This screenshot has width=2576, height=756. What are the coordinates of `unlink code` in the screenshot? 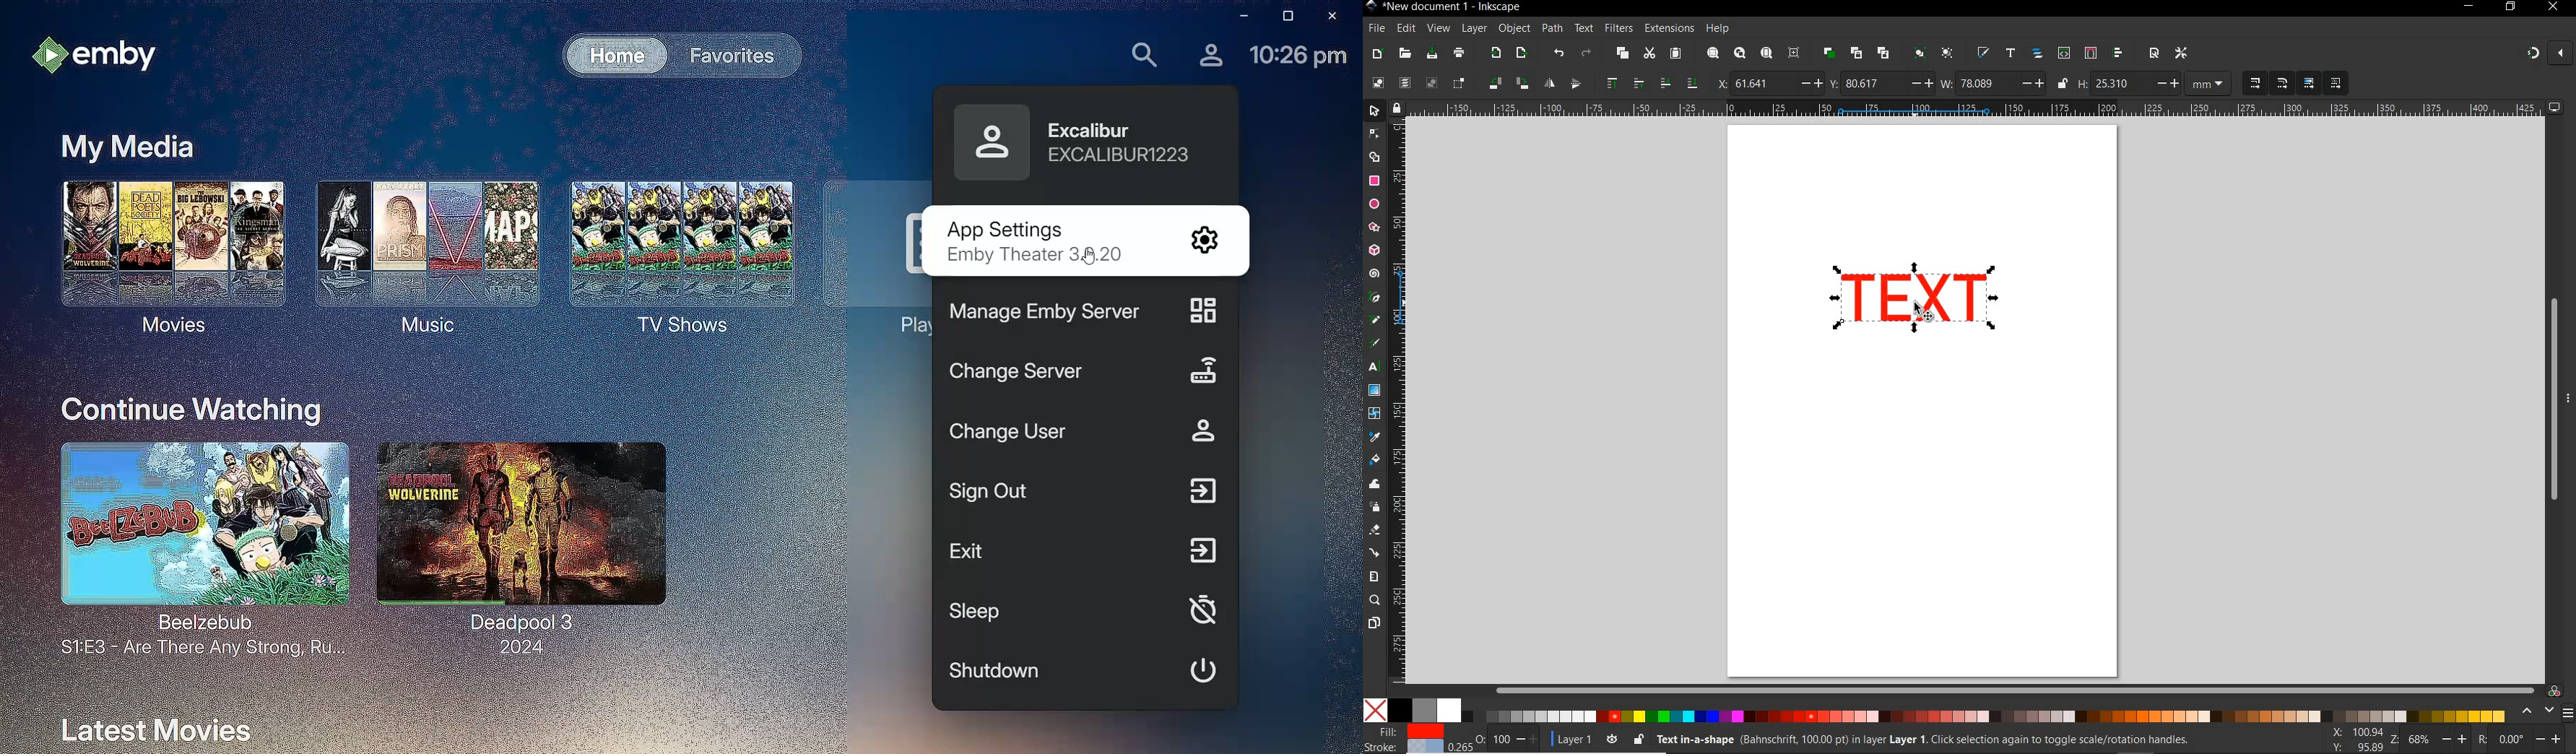 It's located at (1881, 53).